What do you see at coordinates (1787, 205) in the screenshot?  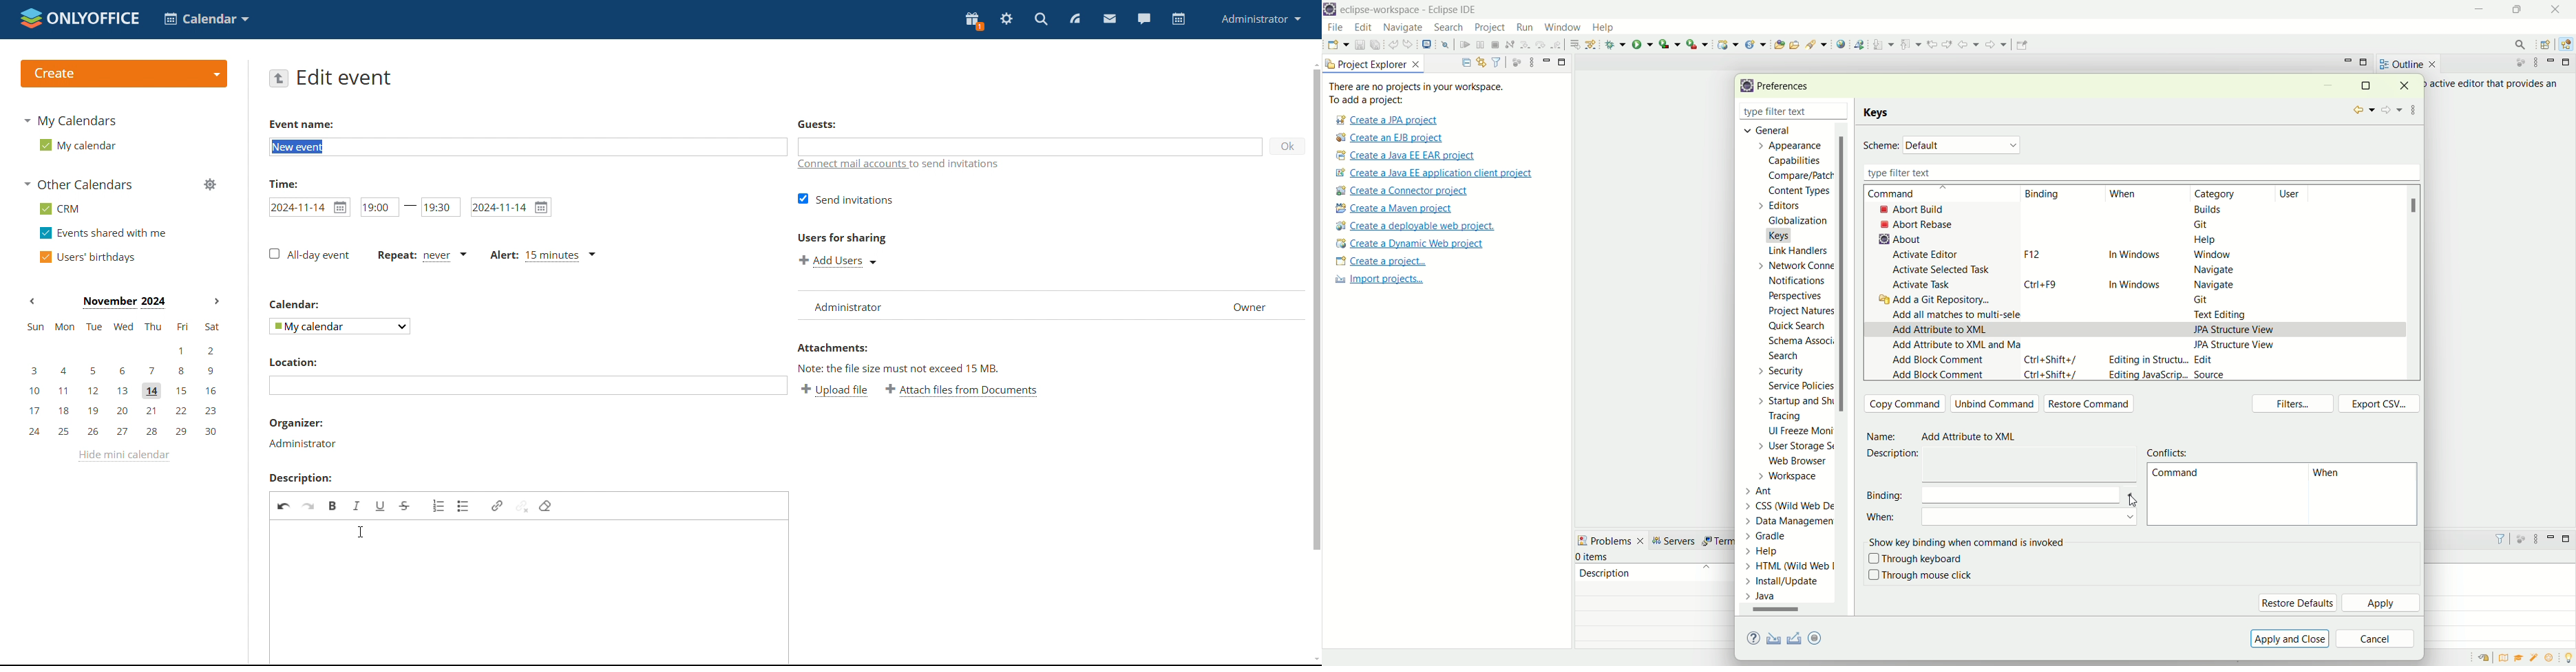 I see `editors` at bounding box center [1787, 205].